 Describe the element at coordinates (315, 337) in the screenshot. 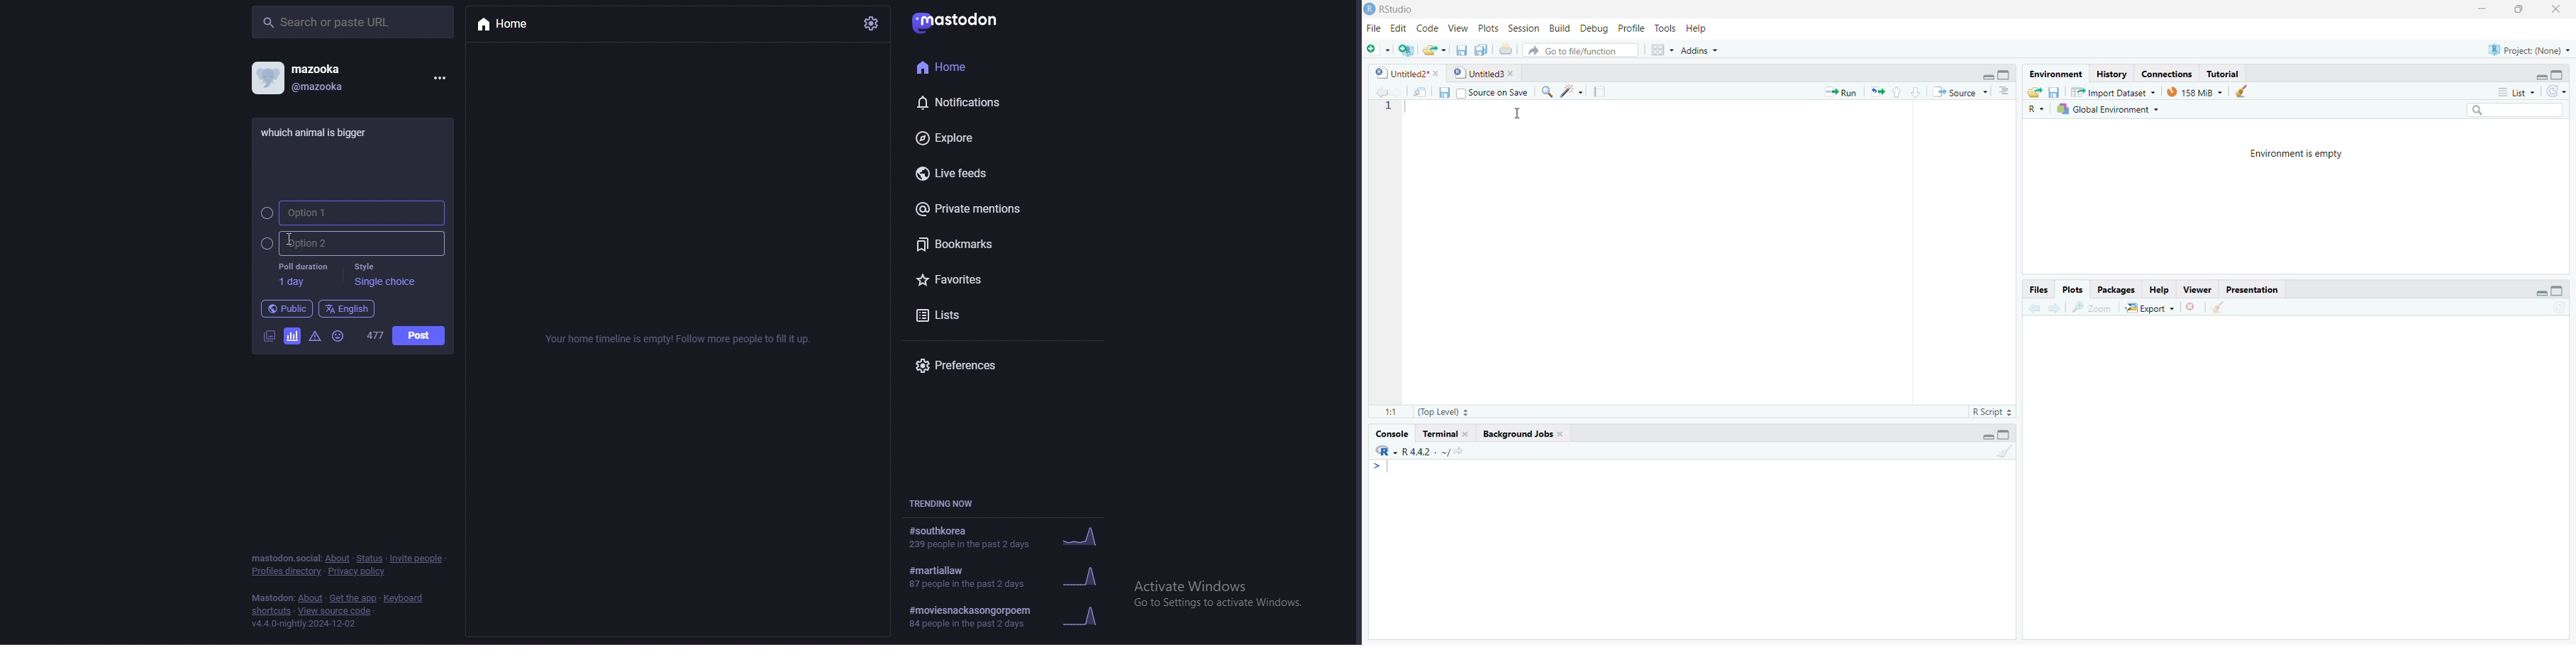

I see `warning` at that location.